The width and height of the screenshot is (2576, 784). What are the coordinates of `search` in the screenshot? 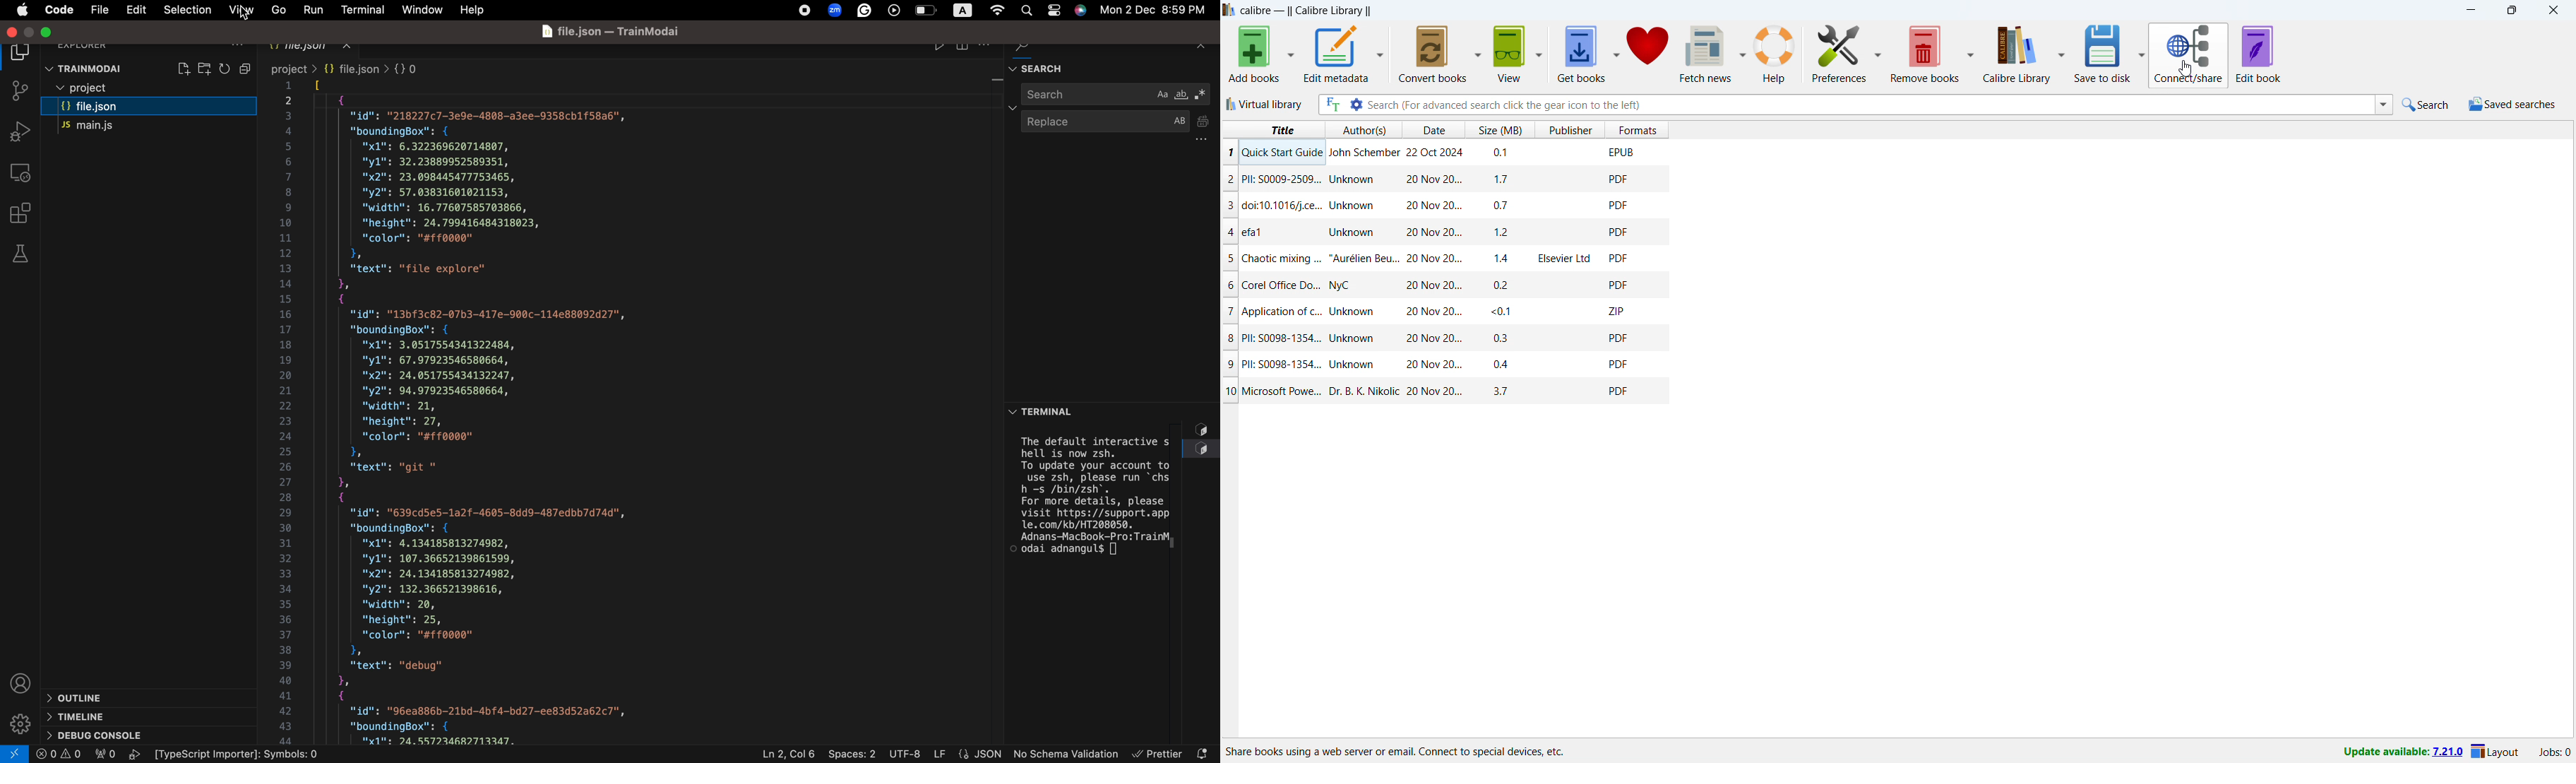 It's located at (1117, 94).